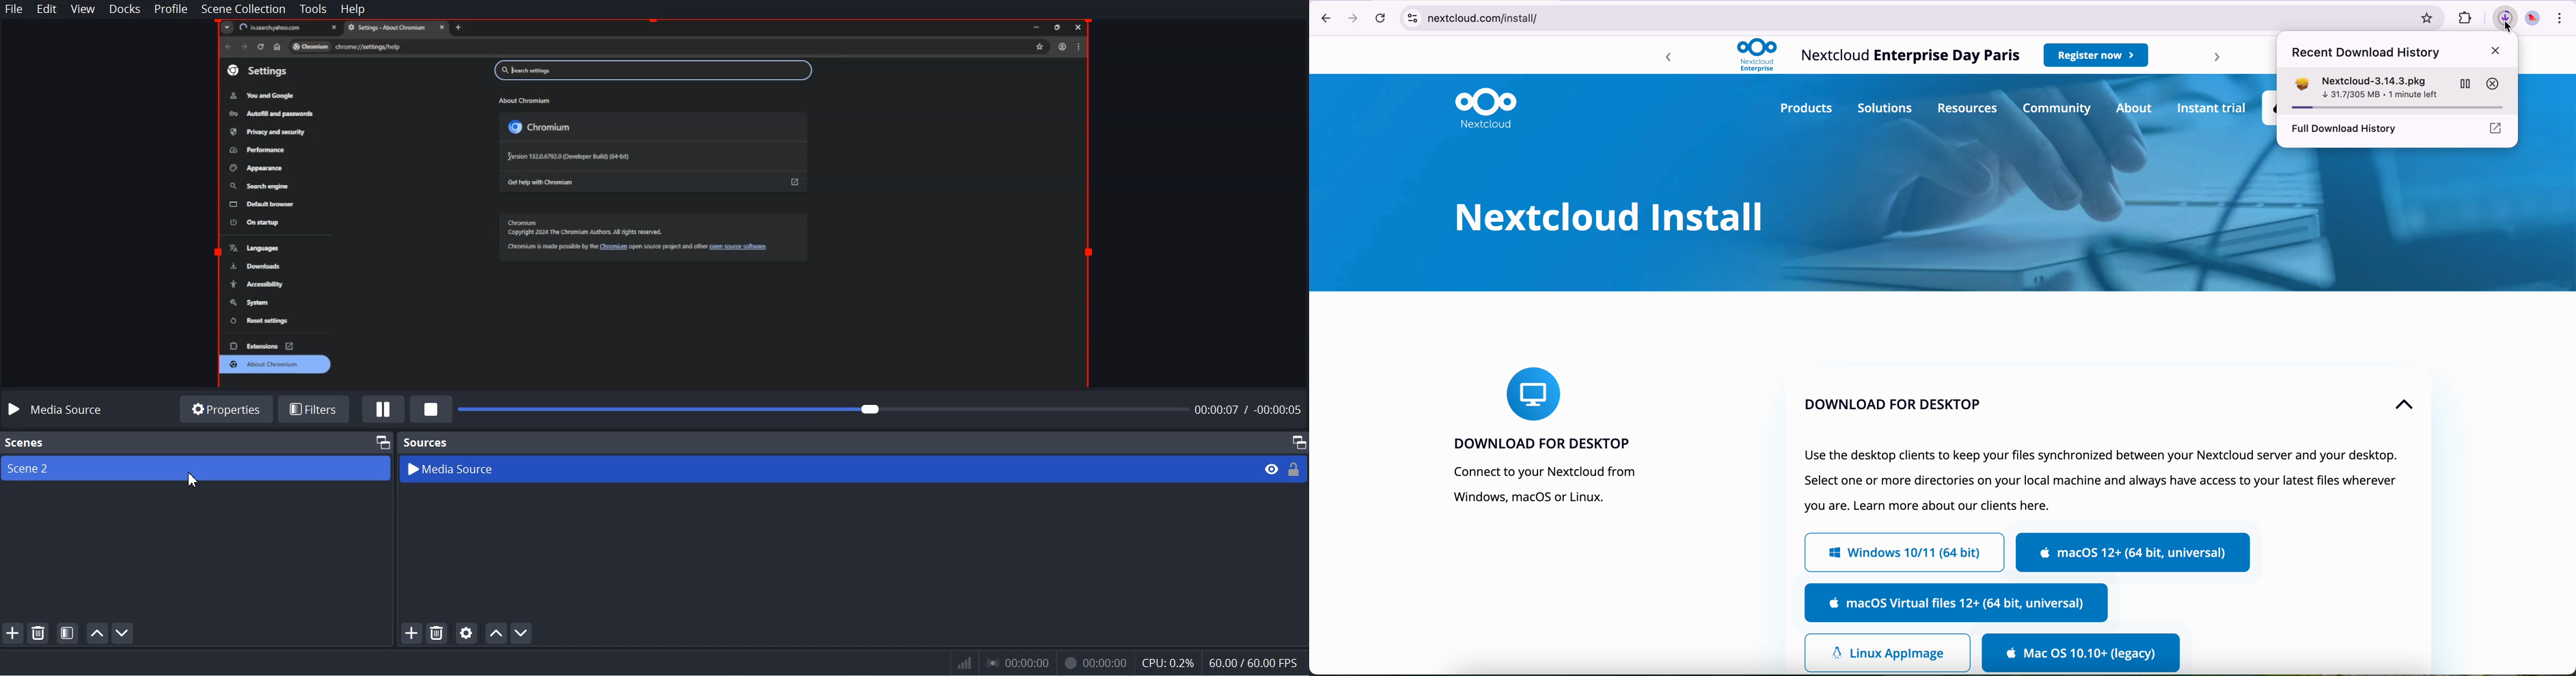 The height and width of the screenshot is (700, 2576). What do you see at coordinates (353, 9) in the screenshot?
I see `Help` at bounding box center [353, 9].